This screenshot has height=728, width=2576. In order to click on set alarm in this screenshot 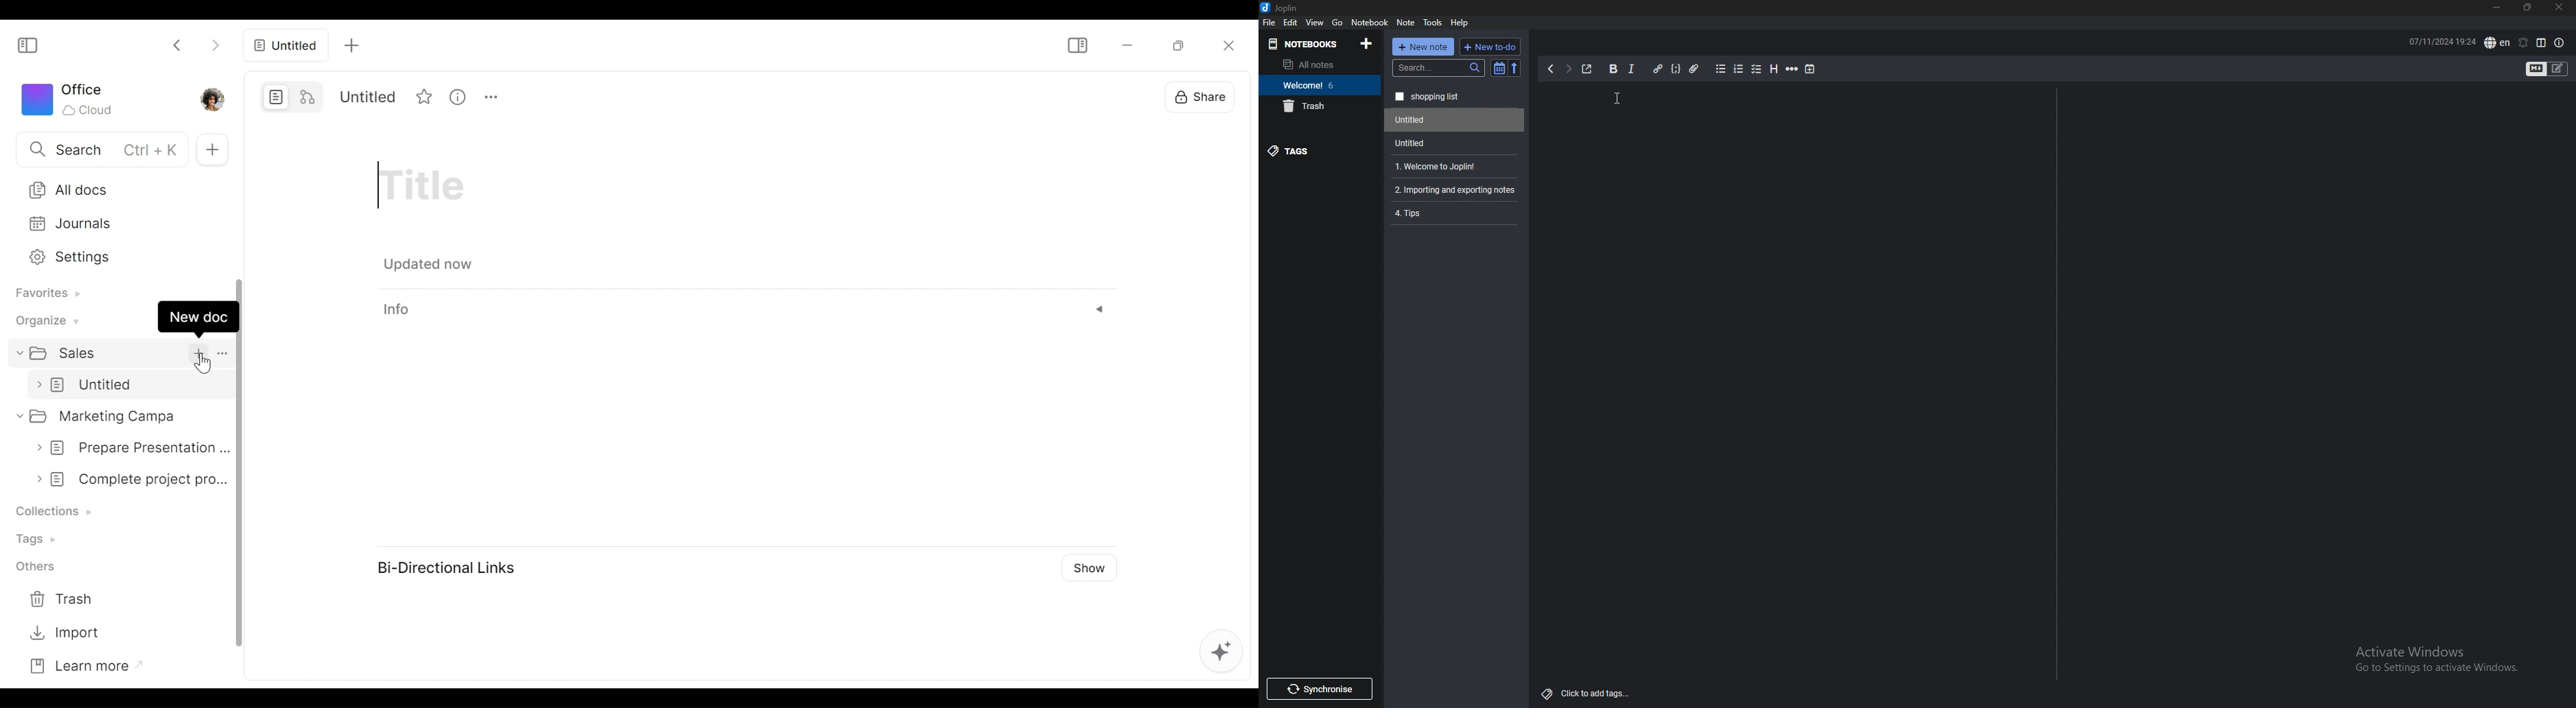, I will do `click(2522, 43)`.